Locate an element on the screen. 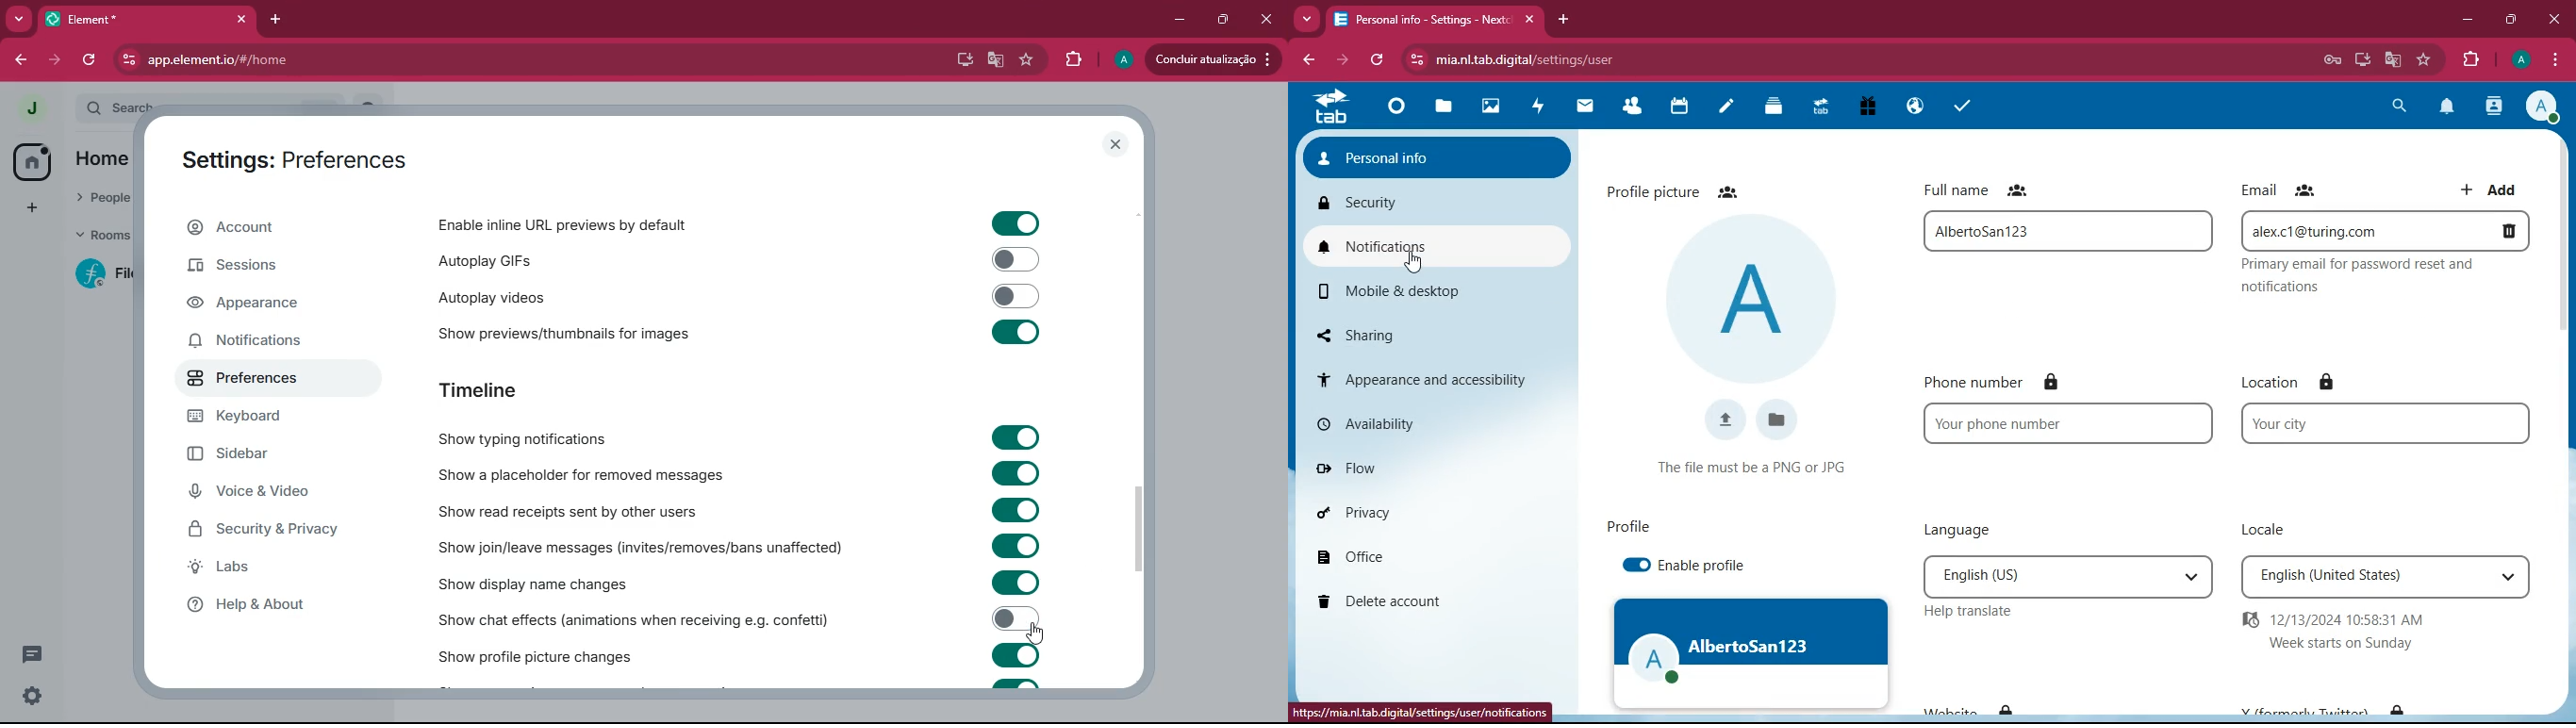 This screenshot has width=2576, height=728. language is located at coordinates (1961, 530).